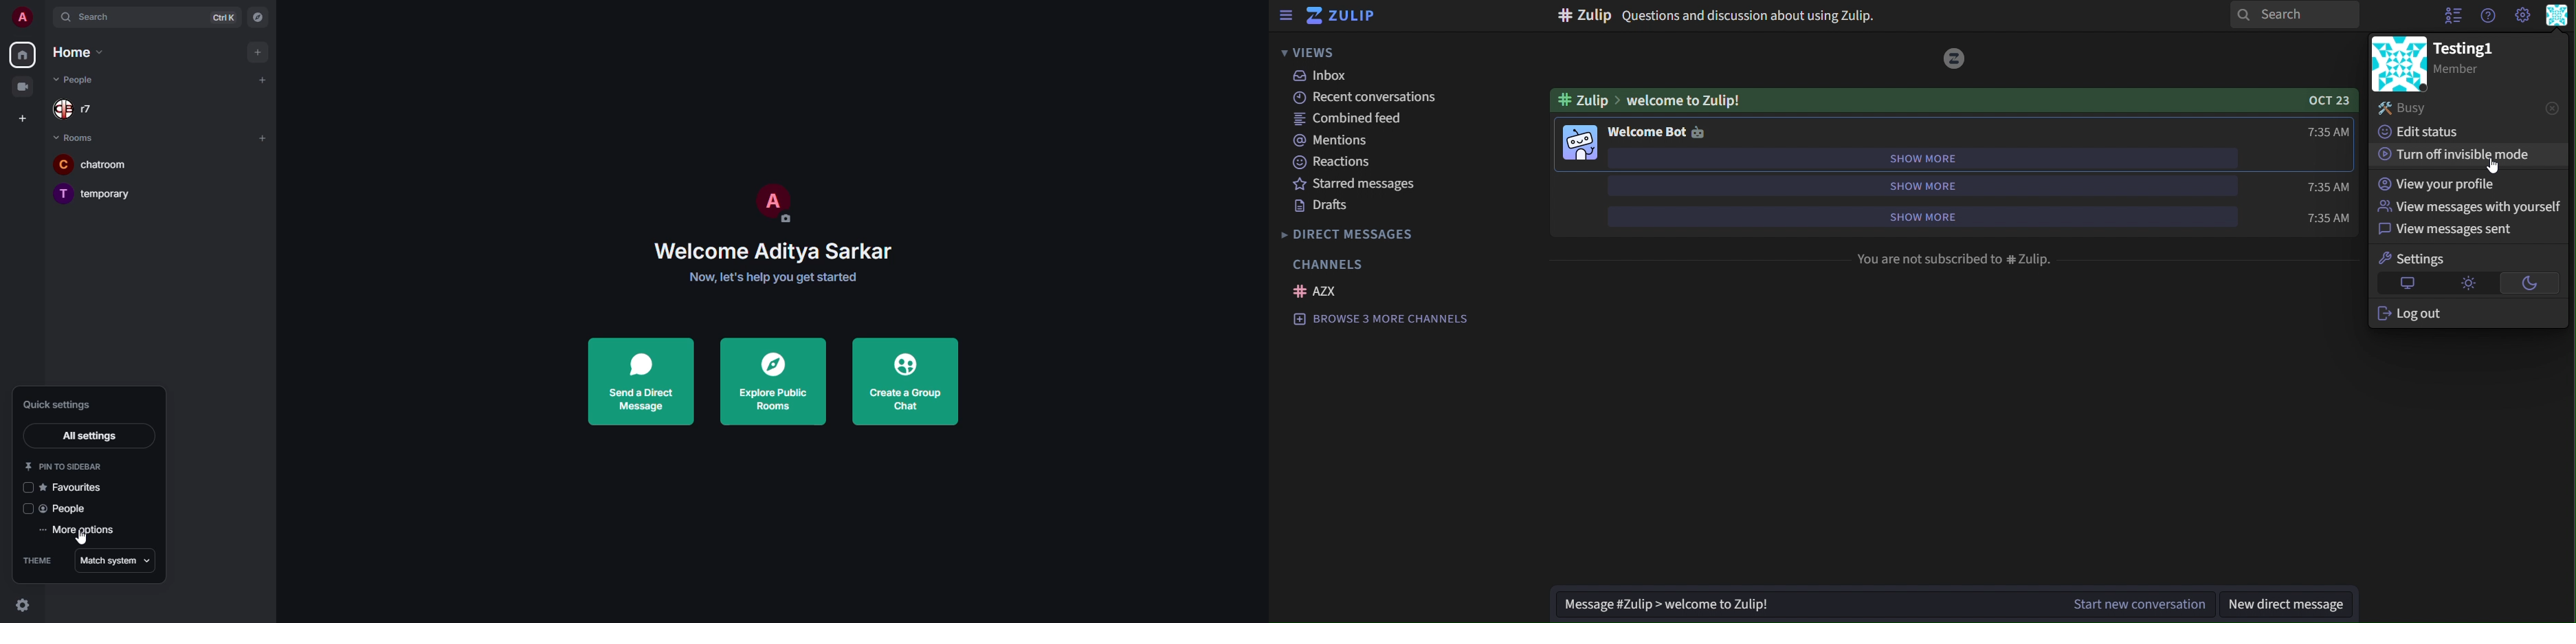 This screenshot has height=644, width=2576. I want to click on send a direct message, so click(643, 380).